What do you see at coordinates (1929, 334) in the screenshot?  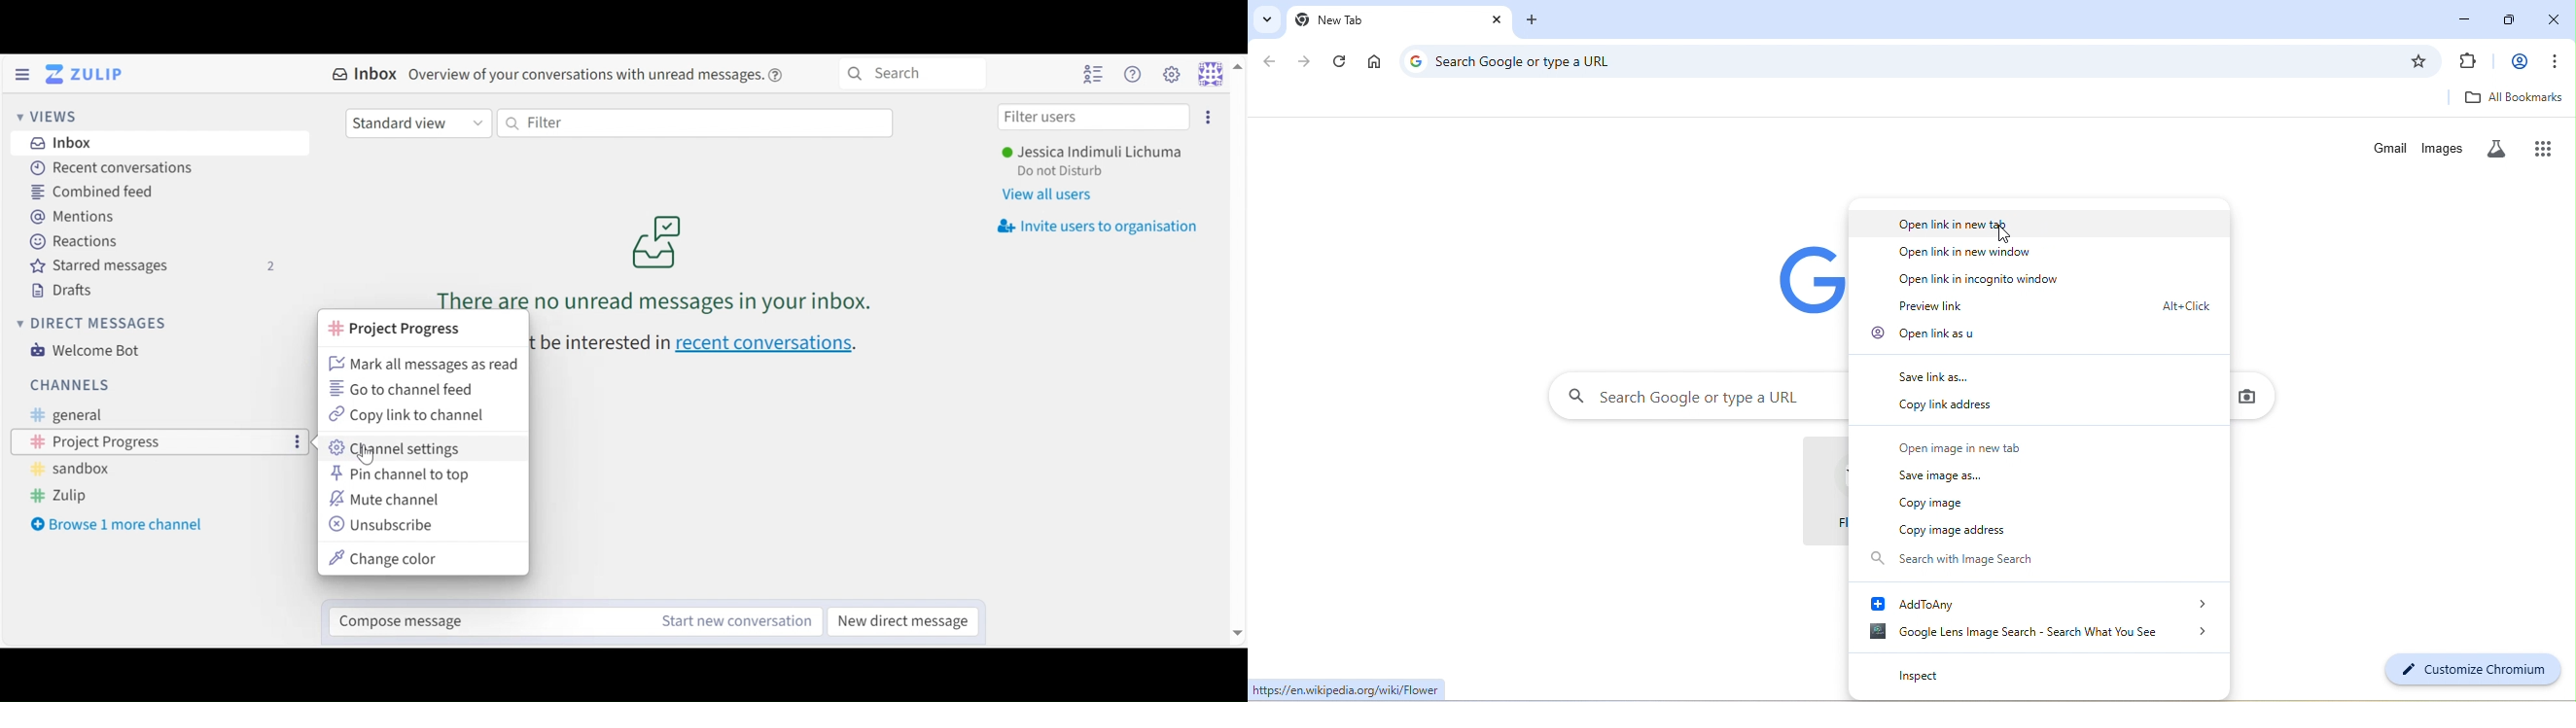 I see `open link as u` at bounding box center [1929, 334].